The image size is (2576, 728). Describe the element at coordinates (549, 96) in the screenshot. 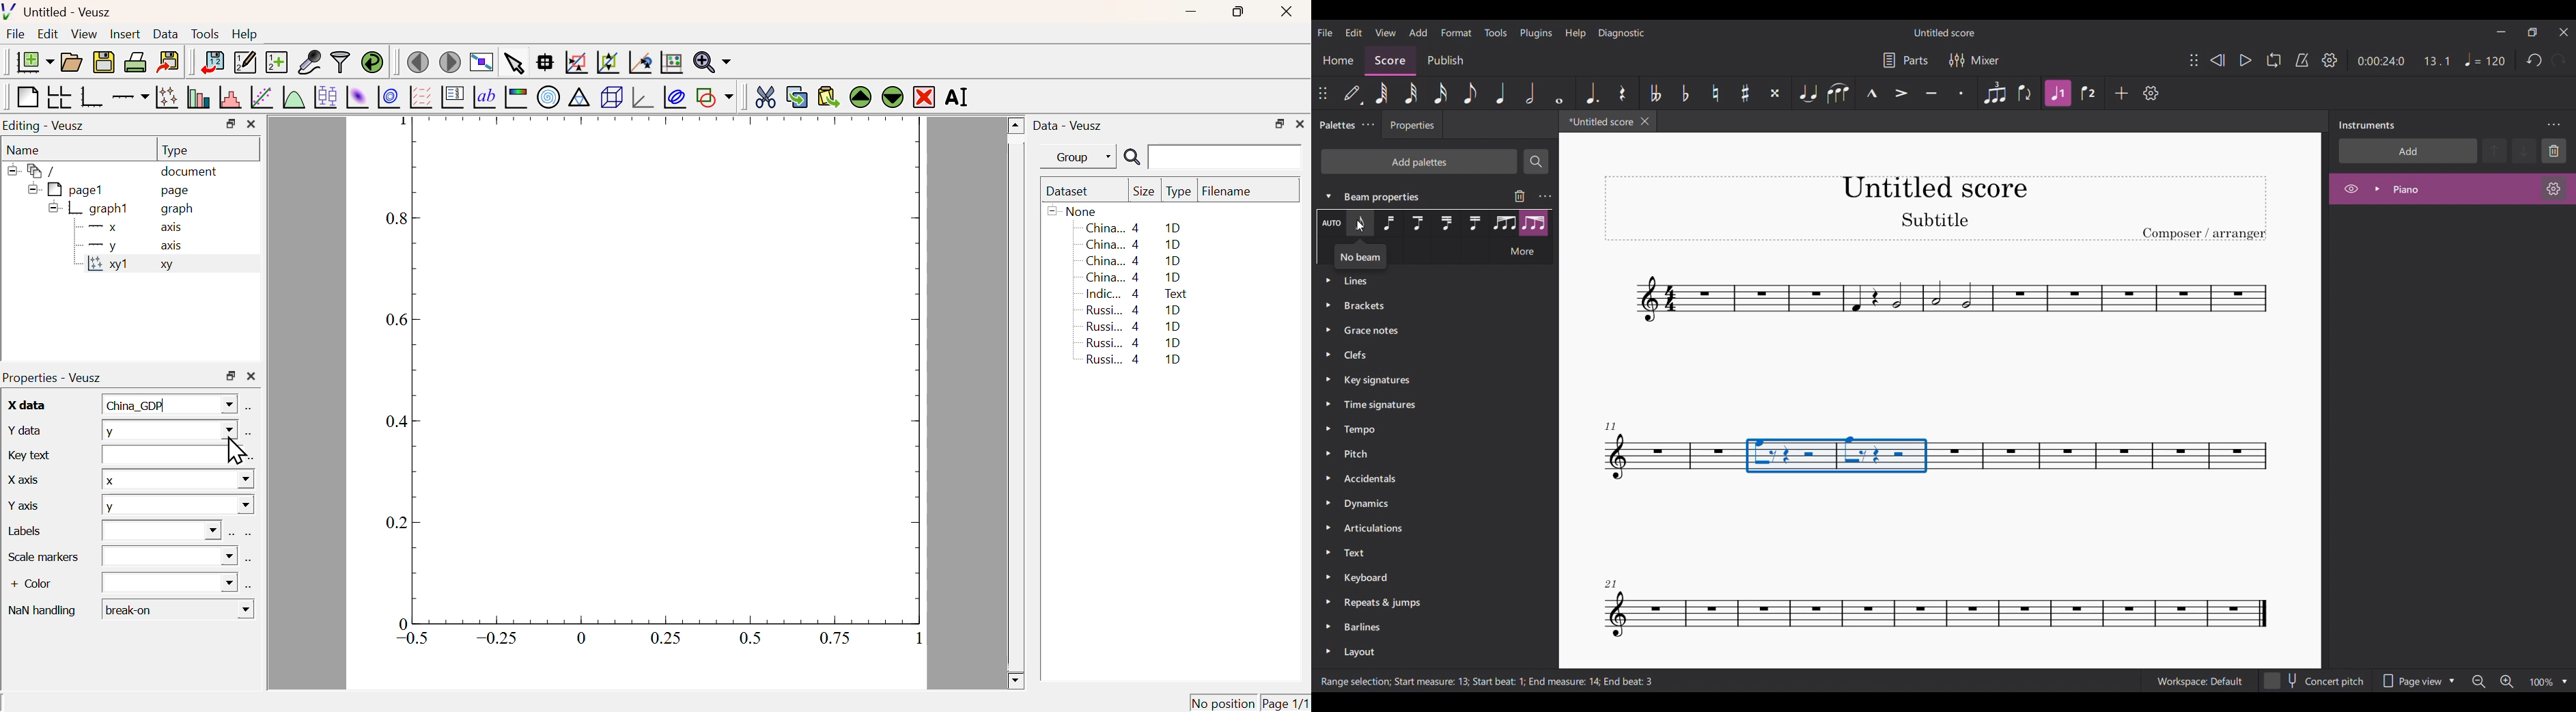

I see `Polar Graph` at that location.